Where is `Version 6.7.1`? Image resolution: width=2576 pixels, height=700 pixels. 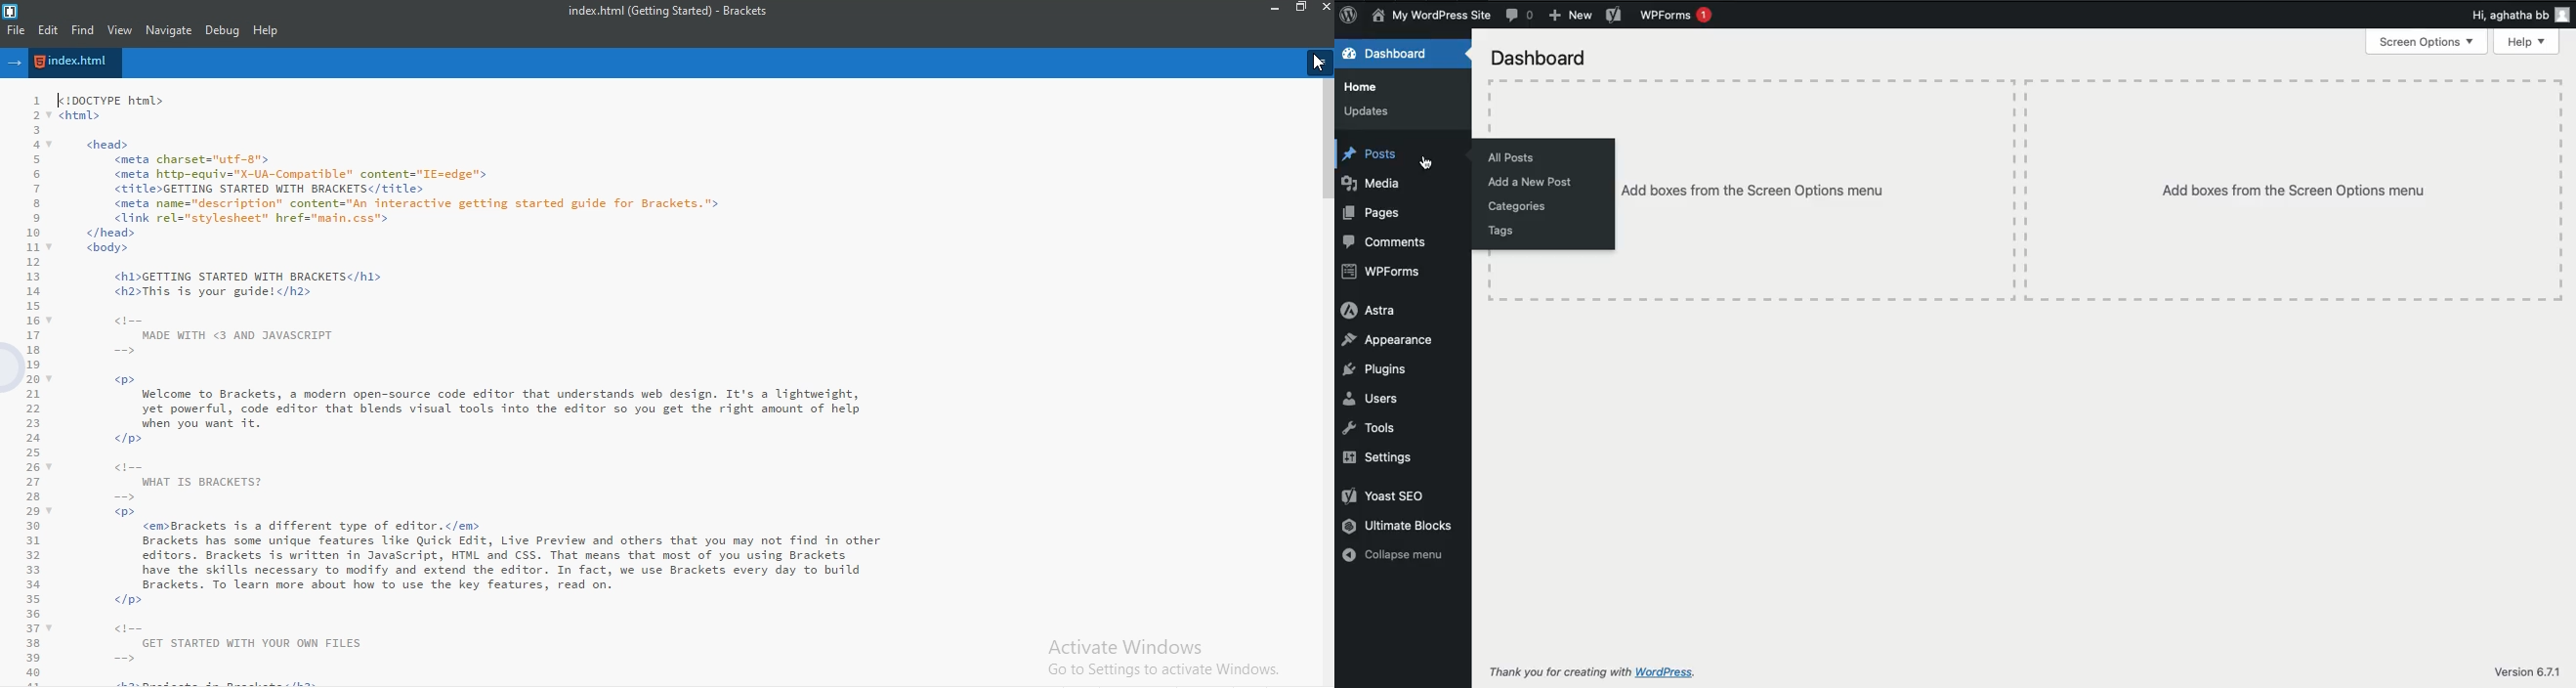
Version 6.7.1 is located at coordinates (2522, 671).